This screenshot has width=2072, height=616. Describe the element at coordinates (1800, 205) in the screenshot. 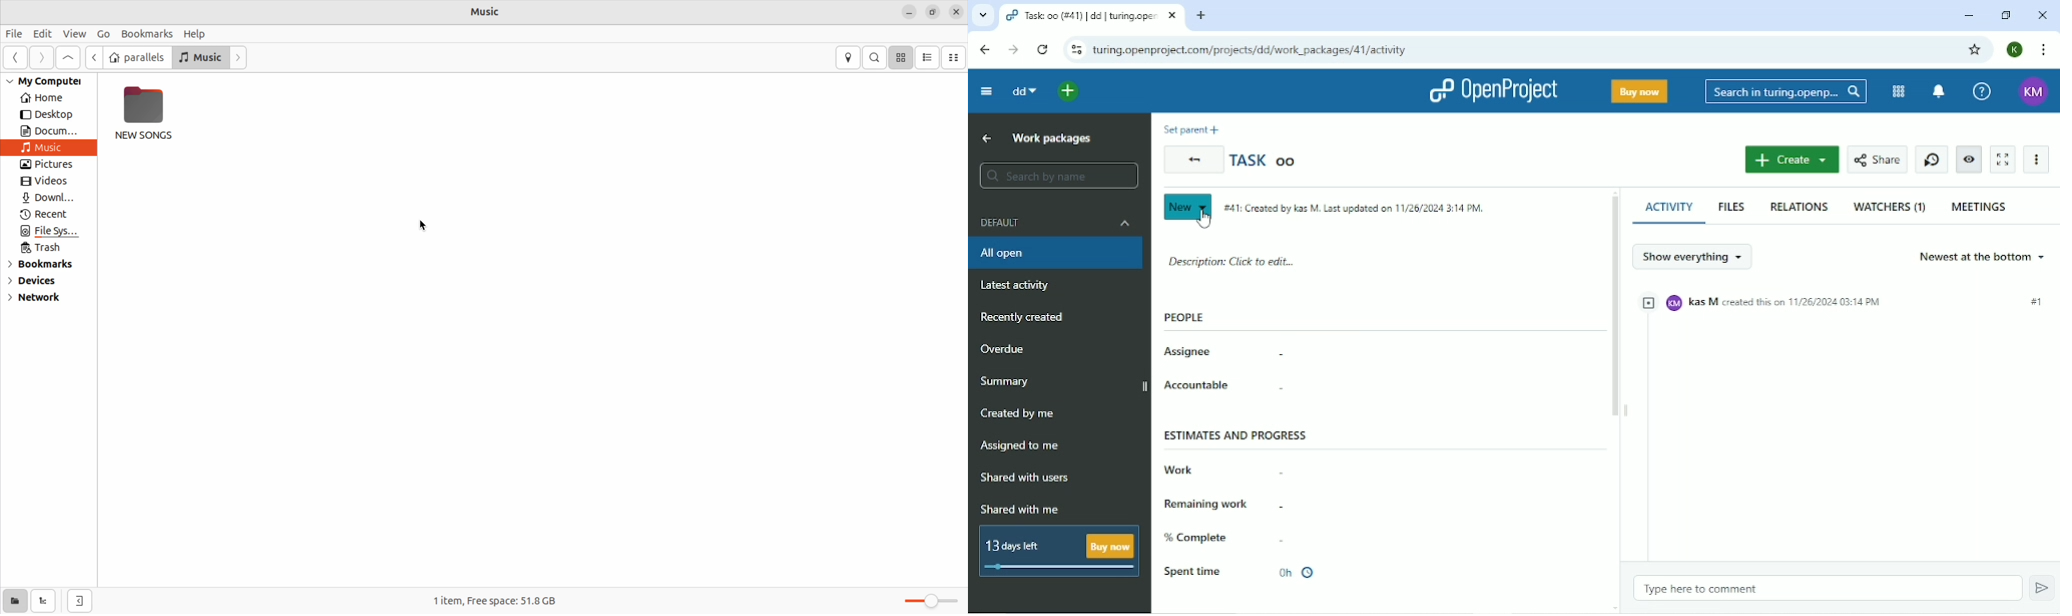

I see `RELATIONS` at that location.